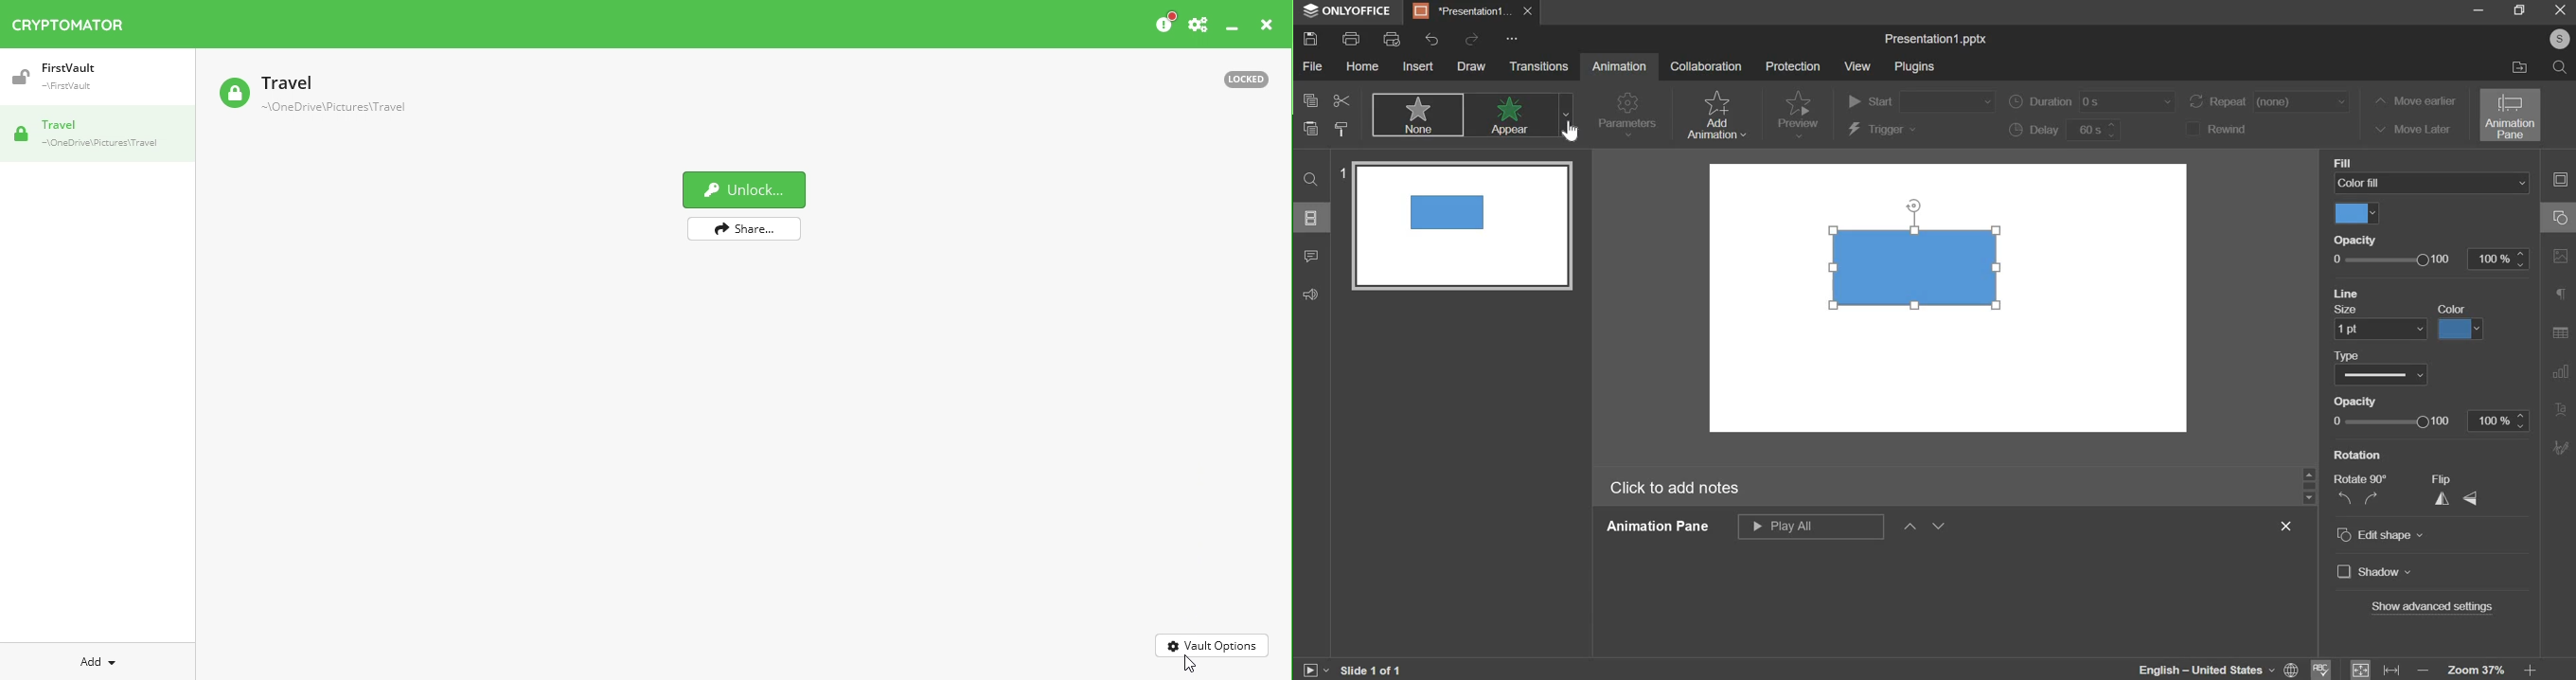 The image size is (2576, 700). Describe the element at coordinates (2359, 237) in the screenshot. I see `Opacity` at that location.